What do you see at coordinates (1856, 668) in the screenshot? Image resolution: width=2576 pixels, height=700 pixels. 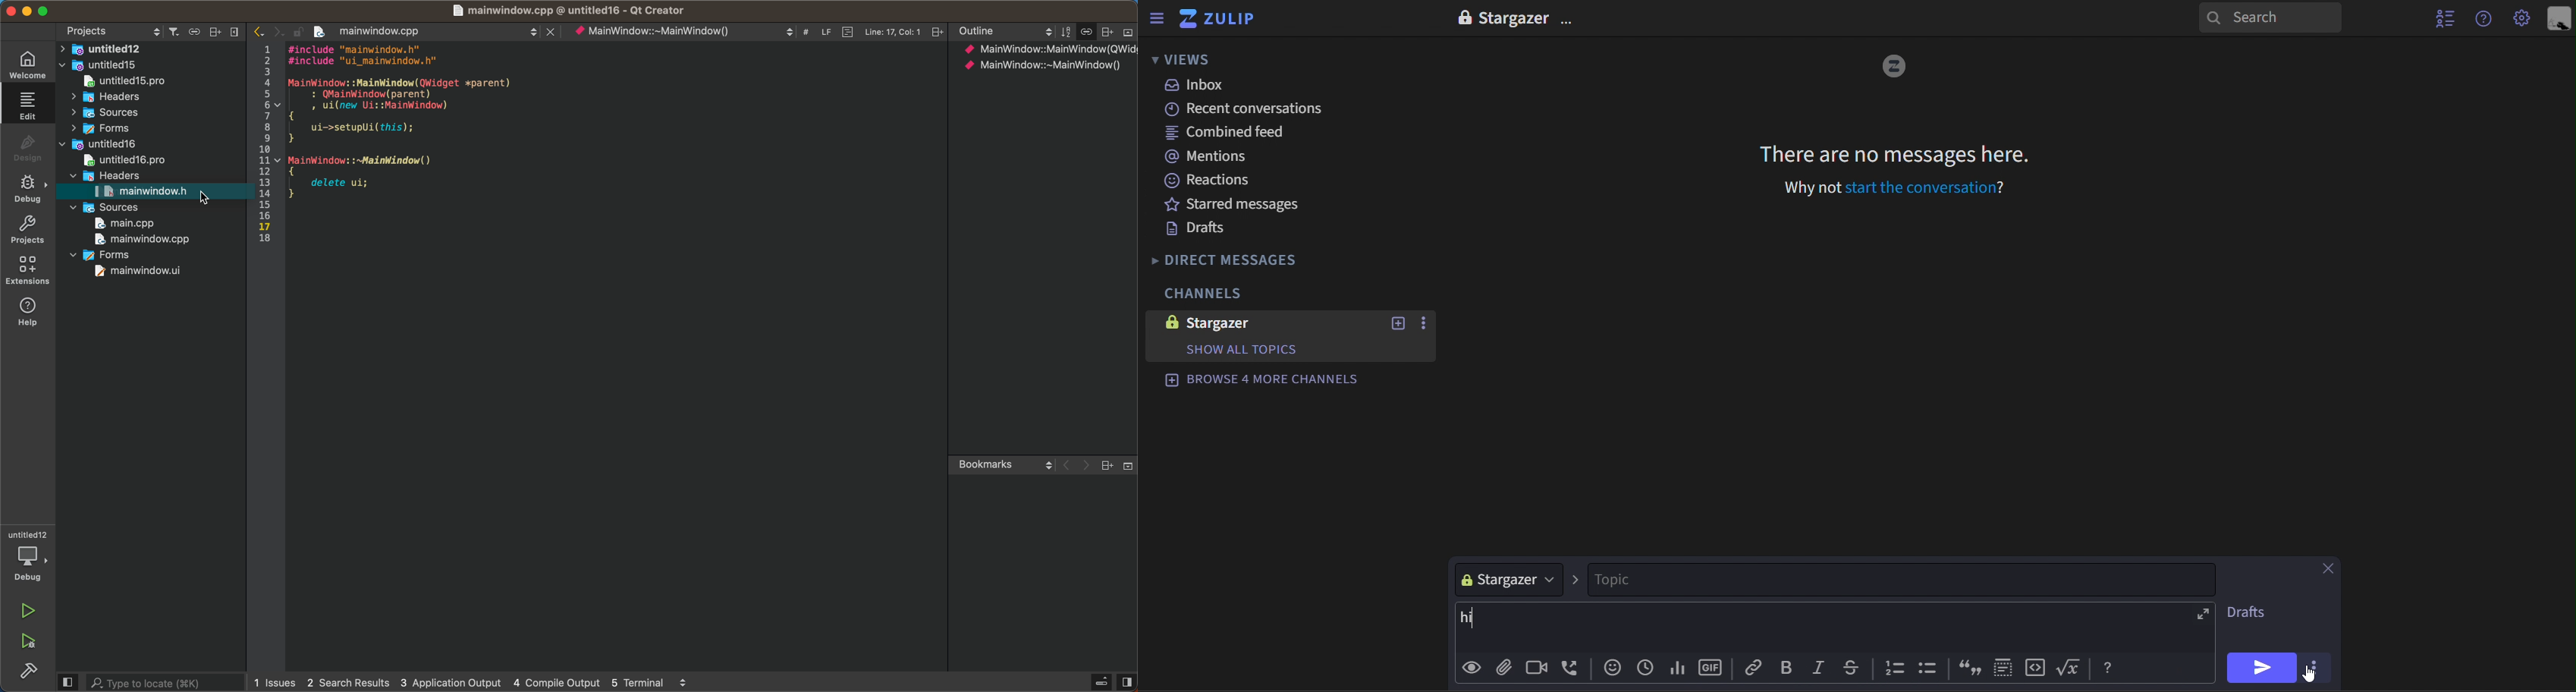 I see `strike through` at bounding box center [1856, 668].